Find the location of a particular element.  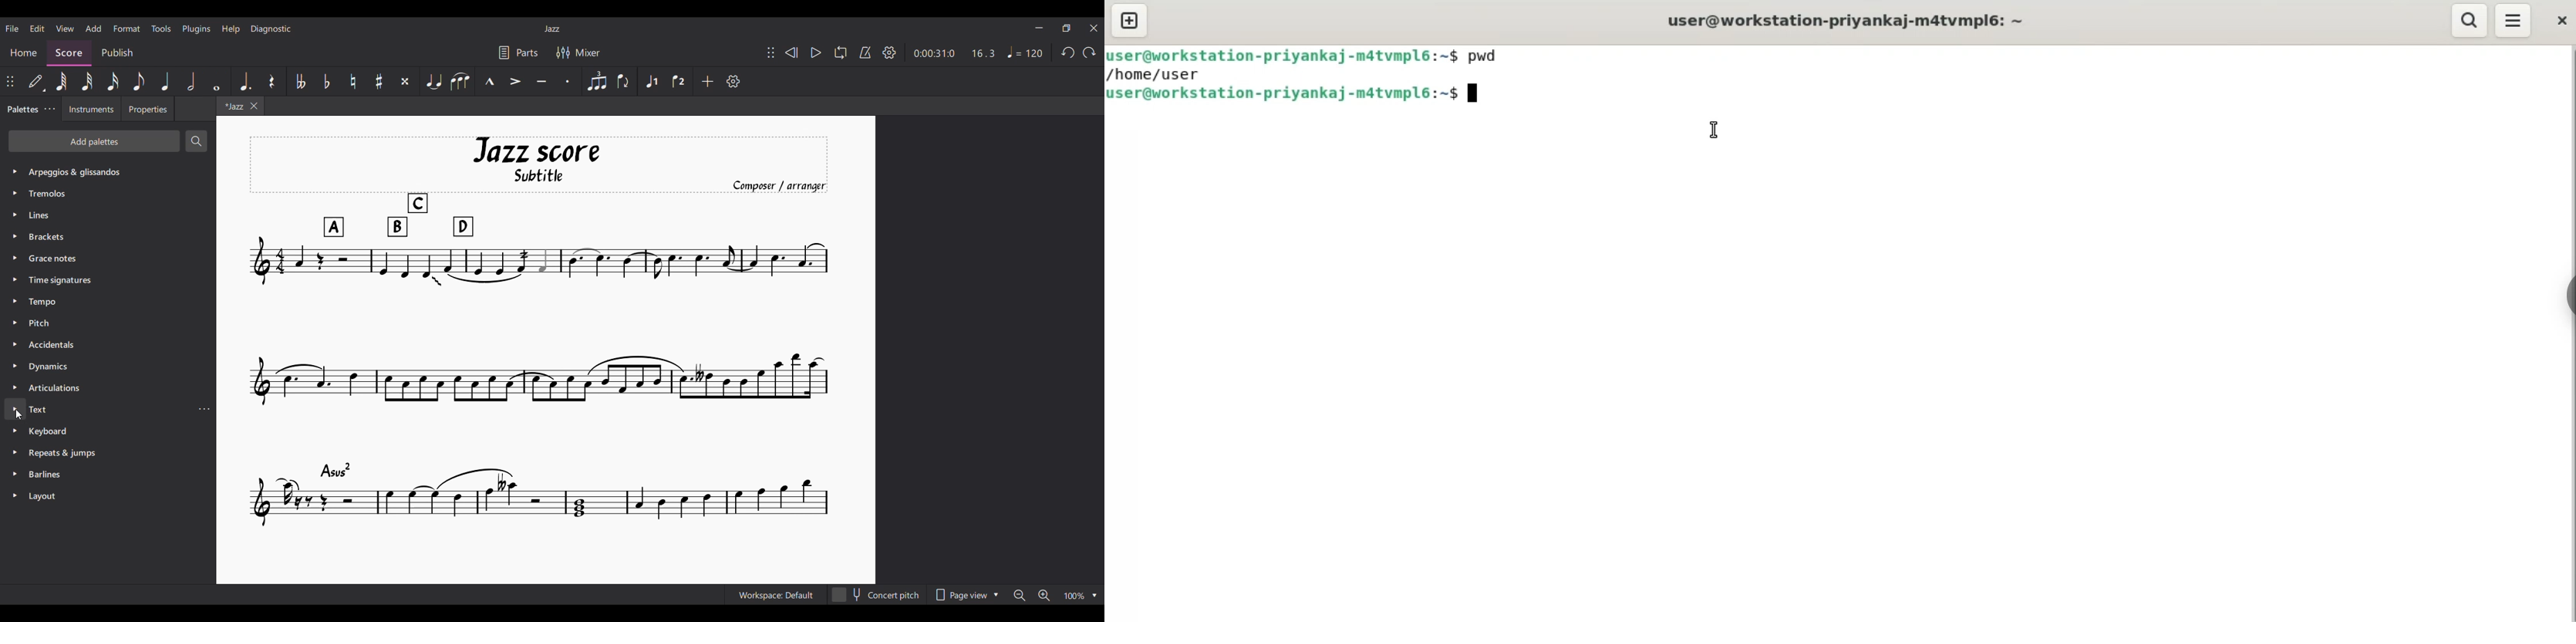

 is located at coordinates (59, 192).